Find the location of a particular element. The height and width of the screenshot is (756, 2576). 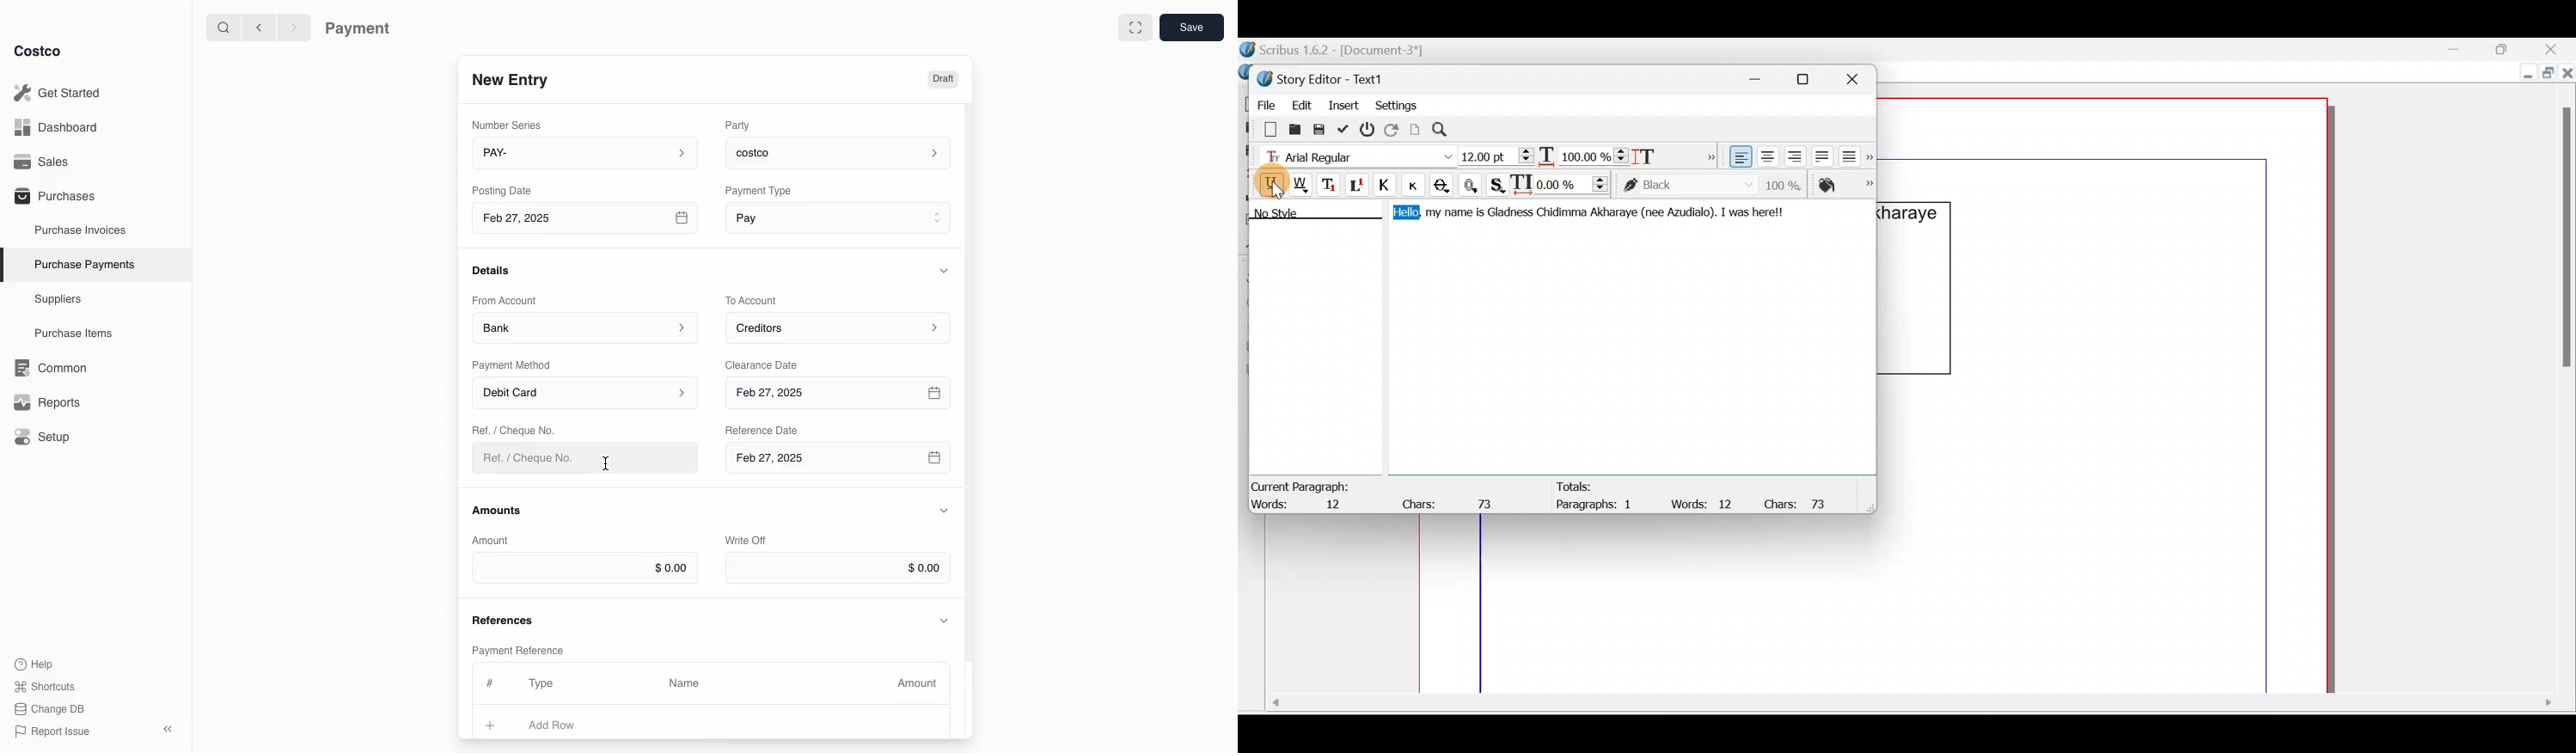

New Entry is located at coordinates (511, 79).